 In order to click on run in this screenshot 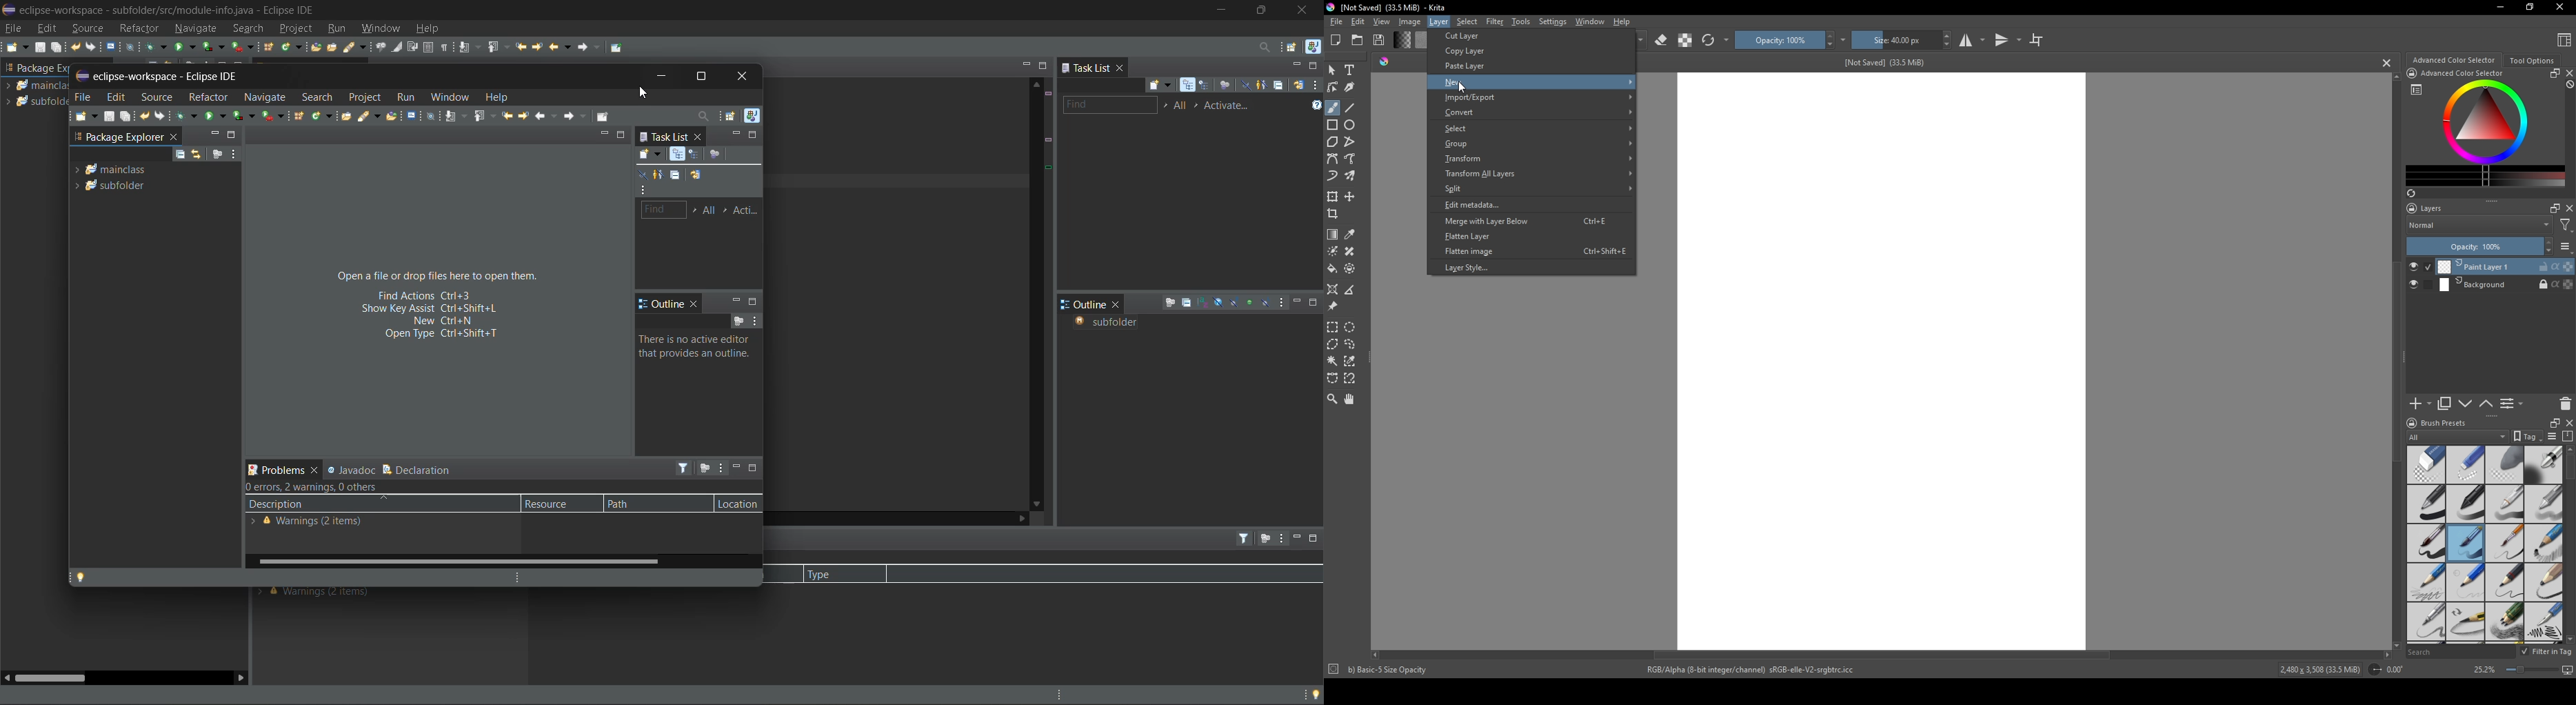, I will do `click(185, 48)`.